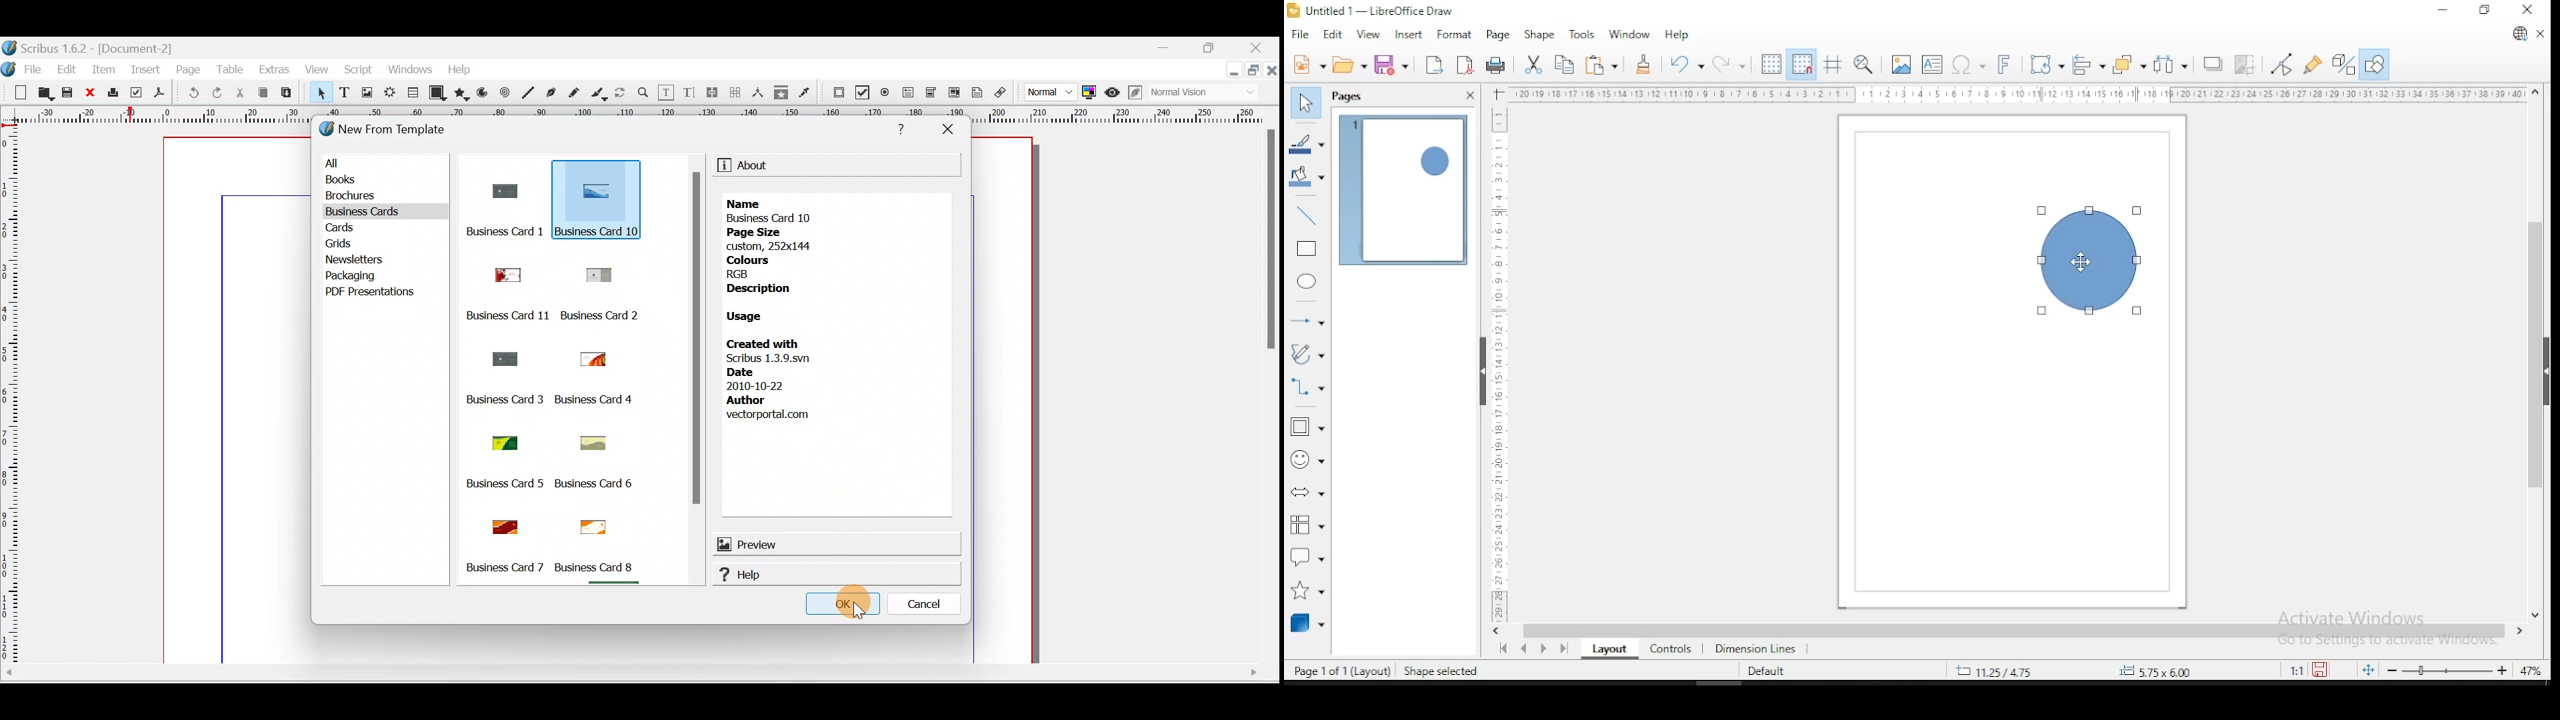  I want to click on PDF radio button, so click(885, 91).